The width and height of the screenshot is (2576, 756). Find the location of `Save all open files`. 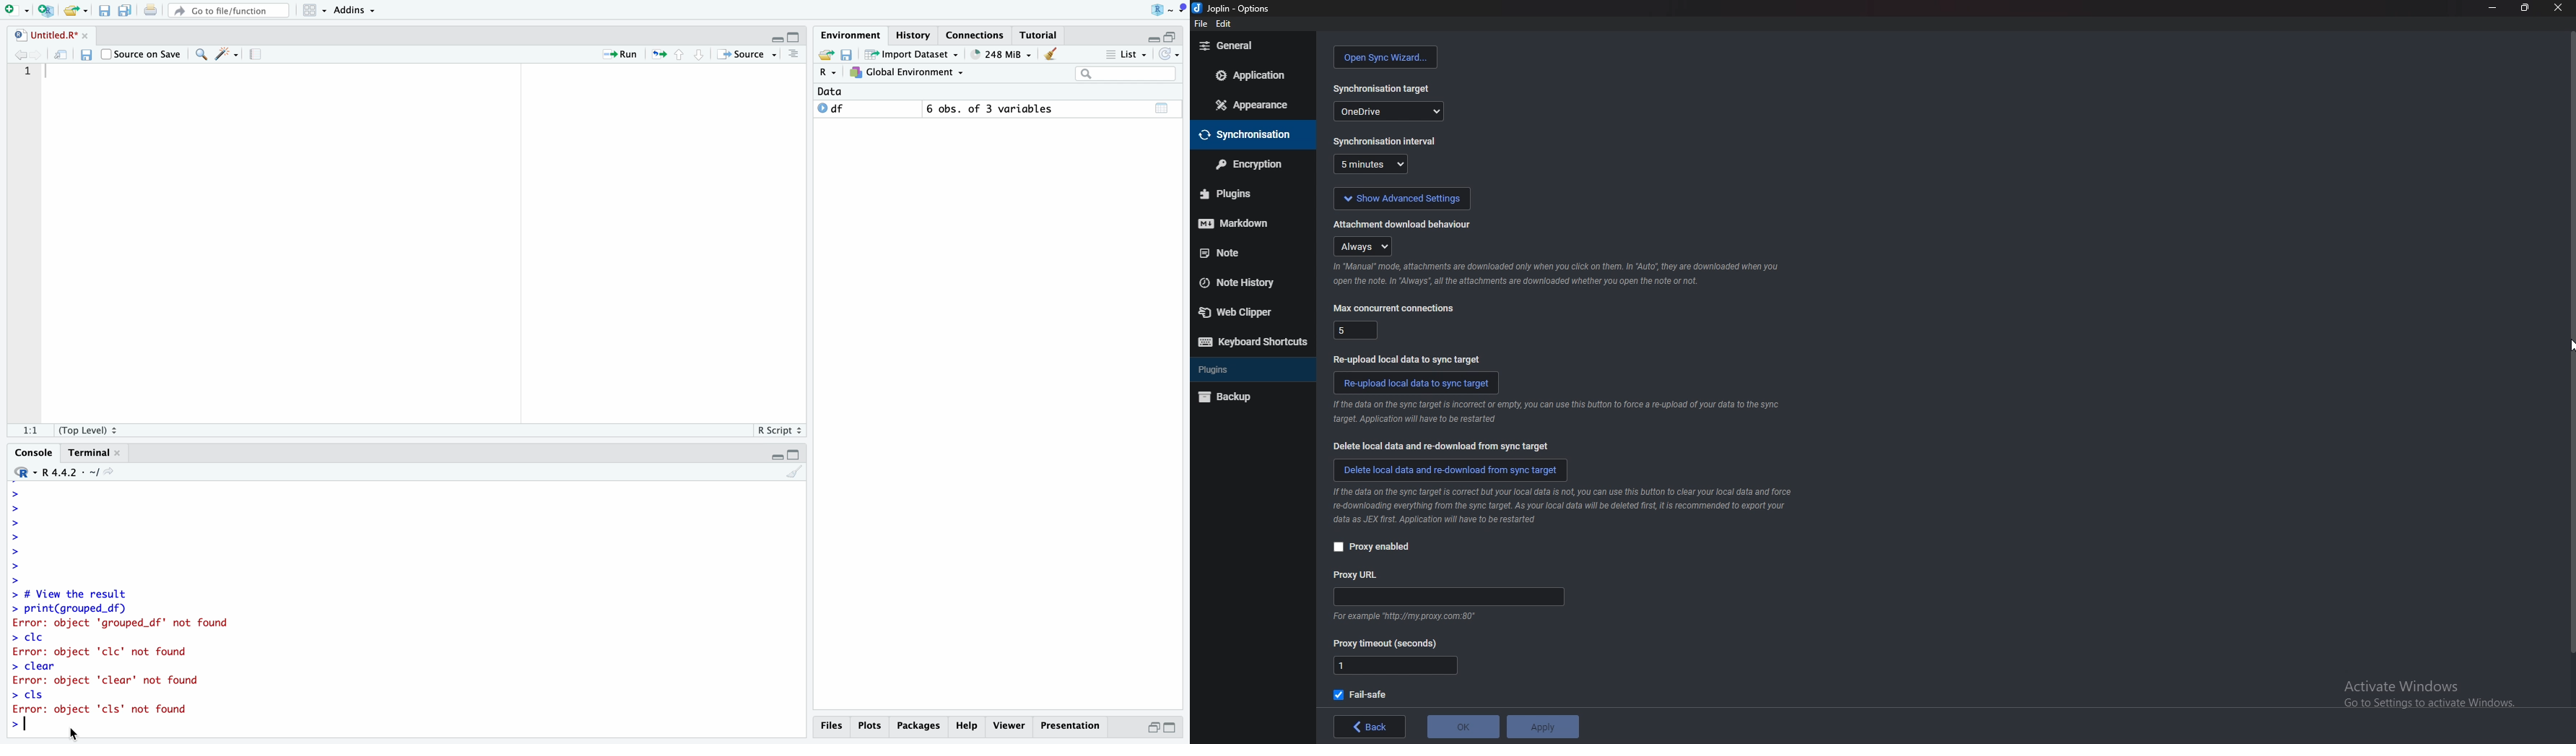

Save all open files is located at coordinates (125, 10).